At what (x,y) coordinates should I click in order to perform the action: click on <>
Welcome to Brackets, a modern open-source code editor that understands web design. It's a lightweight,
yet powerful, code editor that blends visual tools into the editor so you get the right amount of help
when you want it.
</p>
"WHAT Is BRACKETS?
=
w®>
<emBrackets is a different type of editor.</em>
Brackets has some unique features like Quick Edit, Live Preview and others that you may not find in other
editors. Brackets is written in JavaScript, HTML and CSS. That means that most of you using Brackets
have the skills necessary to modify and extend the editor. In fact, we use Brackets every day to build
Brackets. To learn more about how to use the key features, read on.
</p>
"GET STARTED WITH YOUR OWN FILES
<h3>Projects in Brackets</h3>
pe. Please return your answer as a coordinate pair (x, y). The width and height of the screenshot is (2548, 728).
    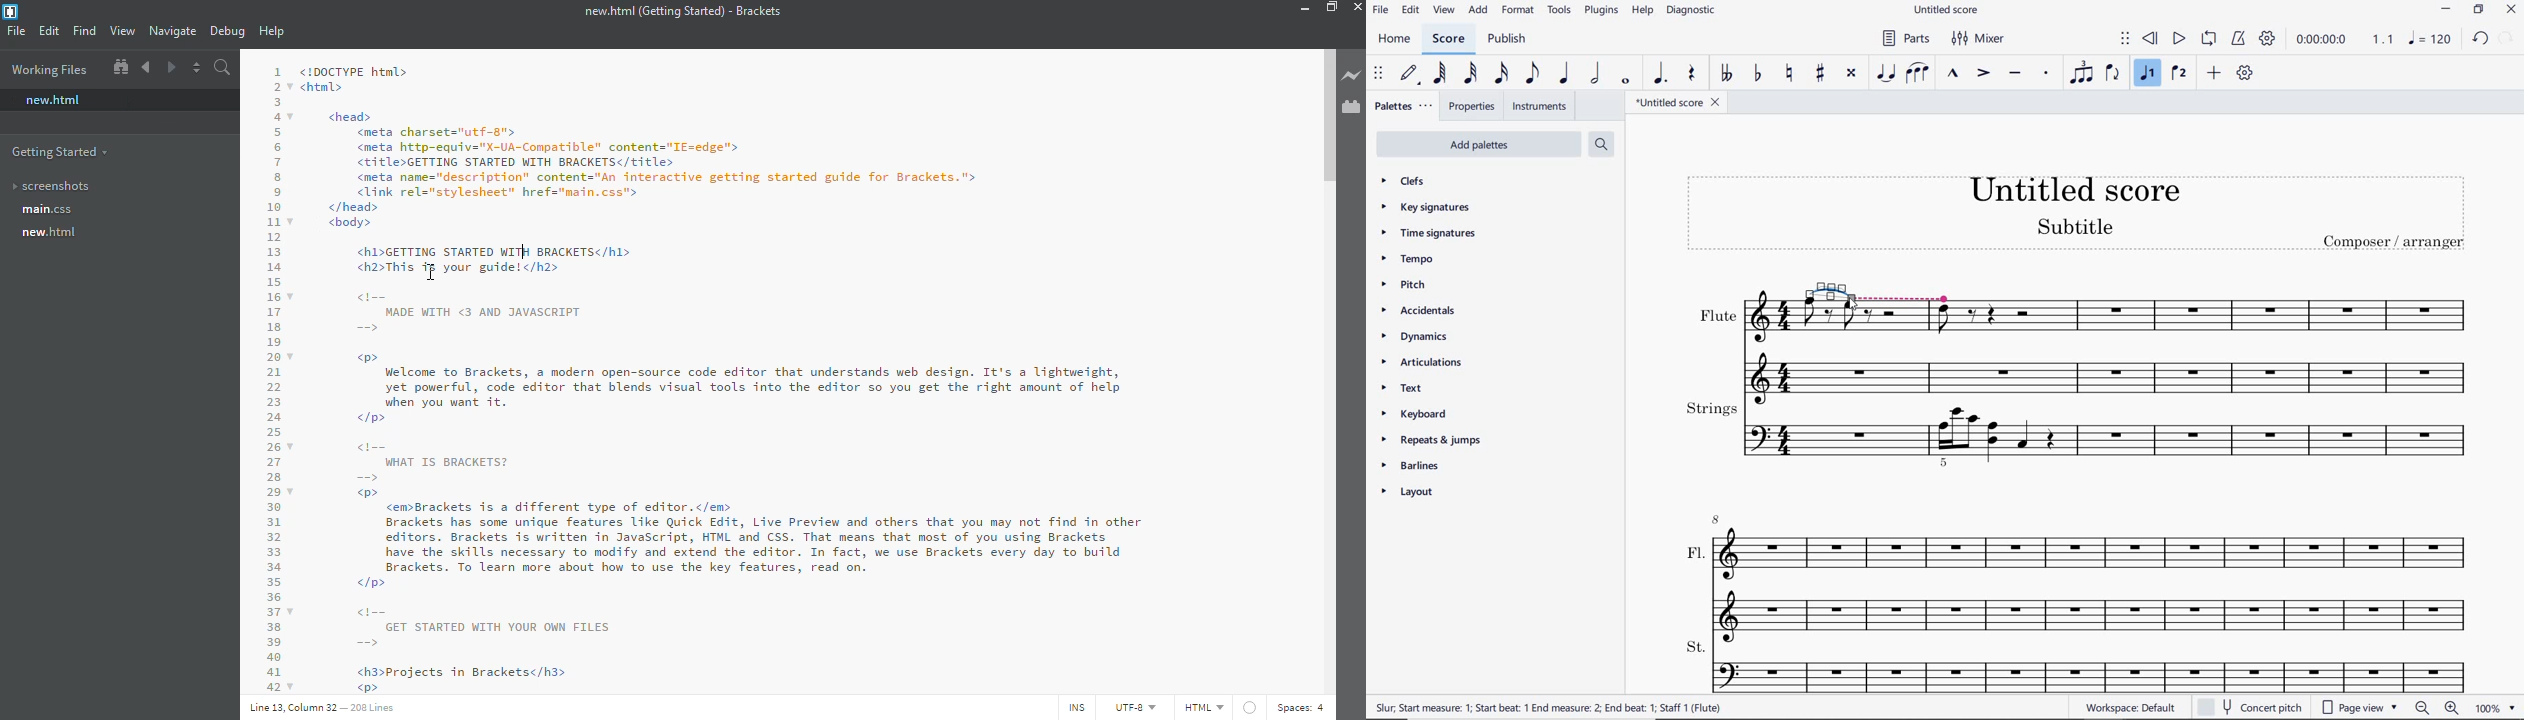
    Looking at the image, I should click on (726, 521).